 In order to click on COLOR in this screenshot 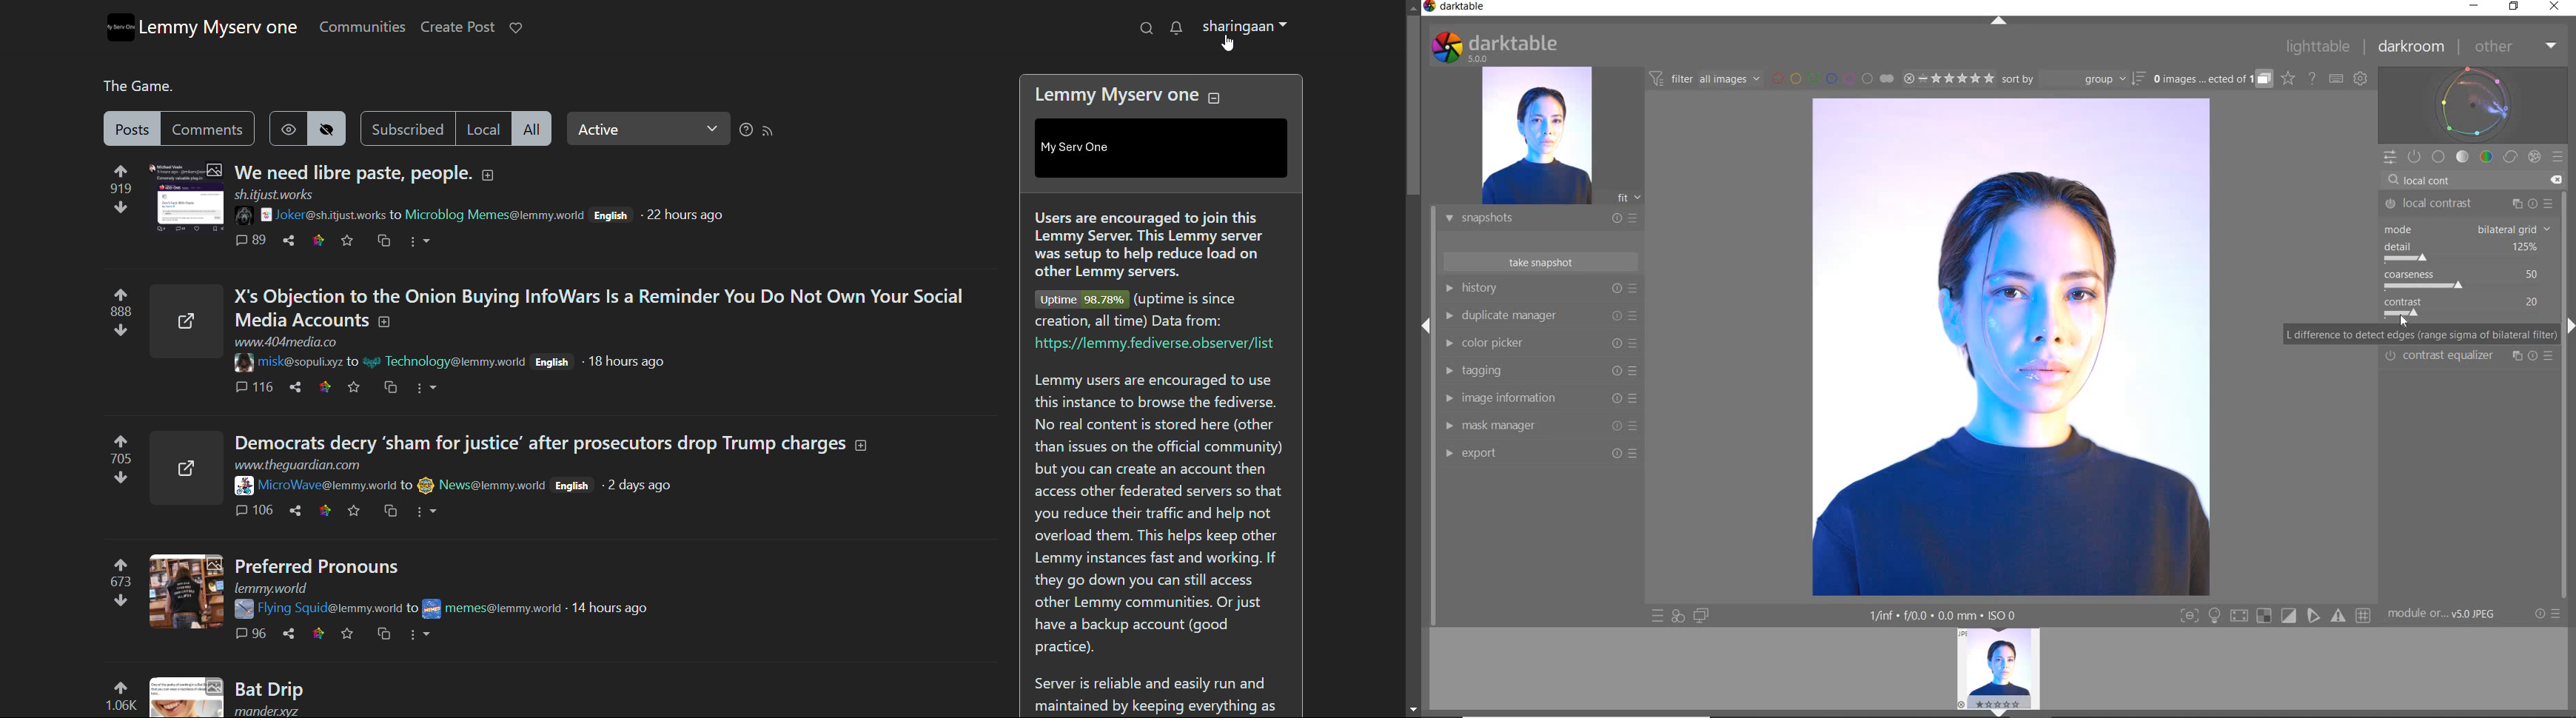, I will do `click(2487, 156)`.